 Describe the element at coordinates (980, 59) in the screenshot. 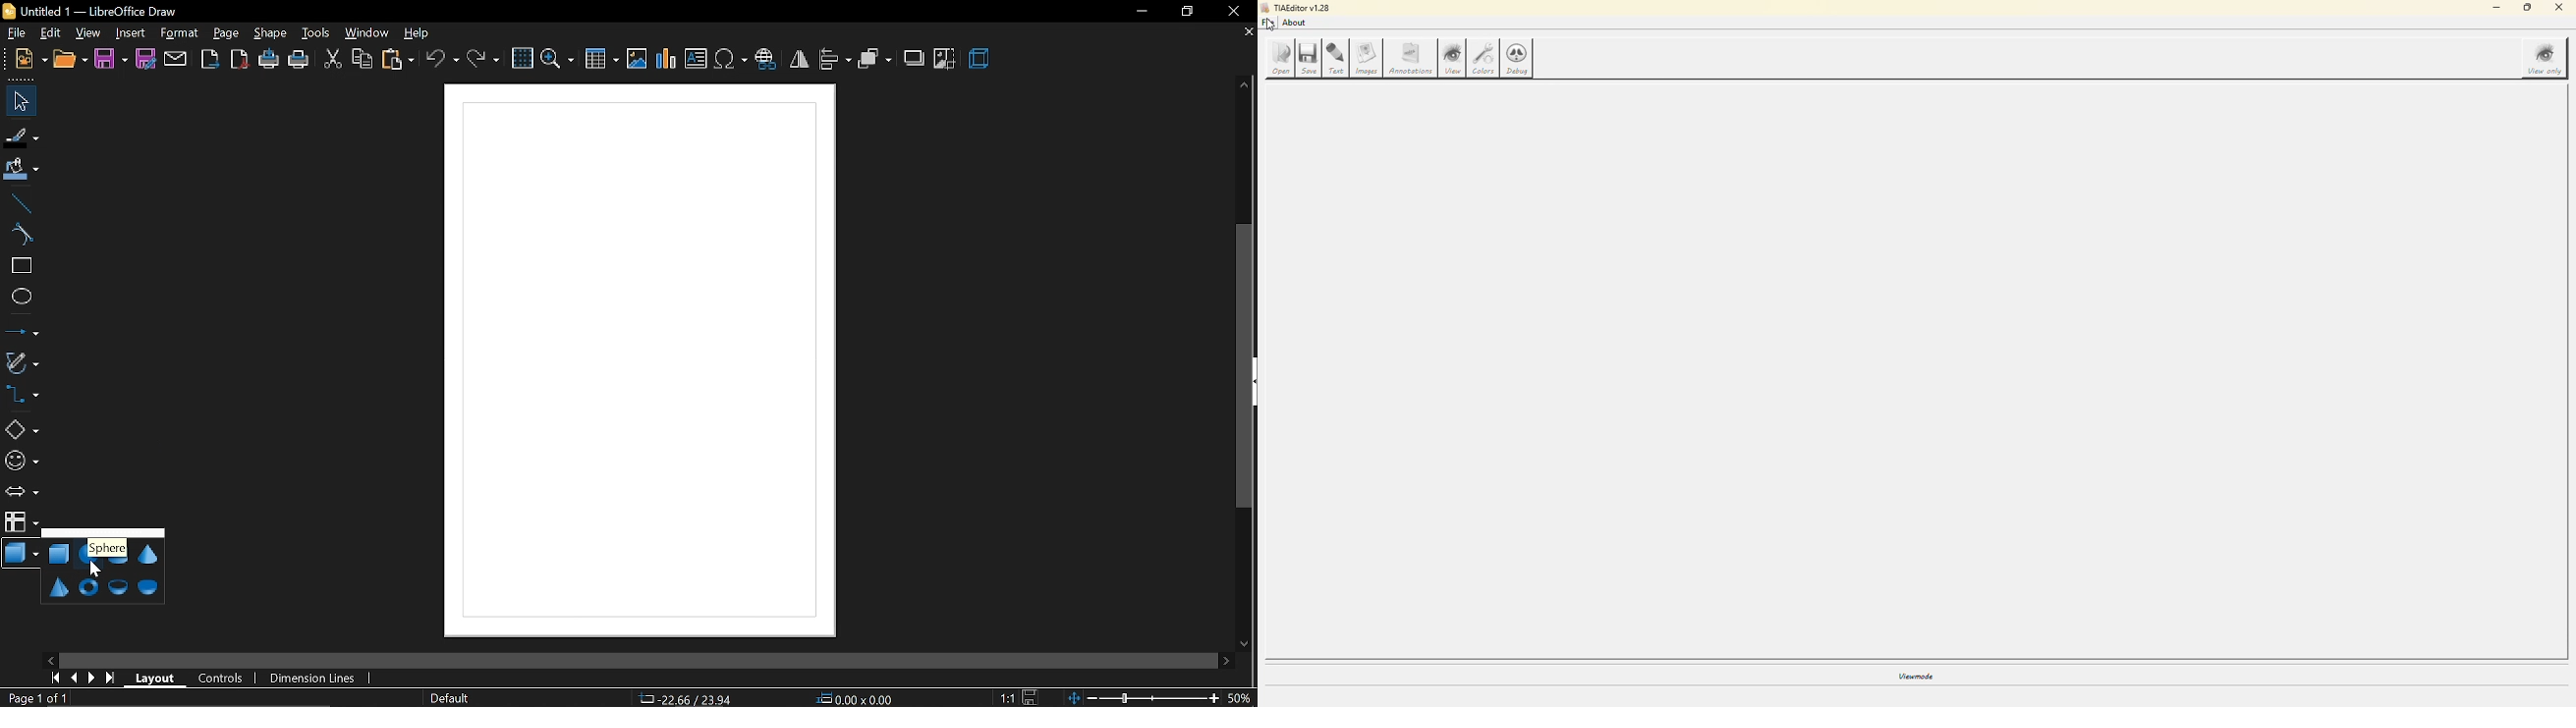

I see `3d effects` at that location.